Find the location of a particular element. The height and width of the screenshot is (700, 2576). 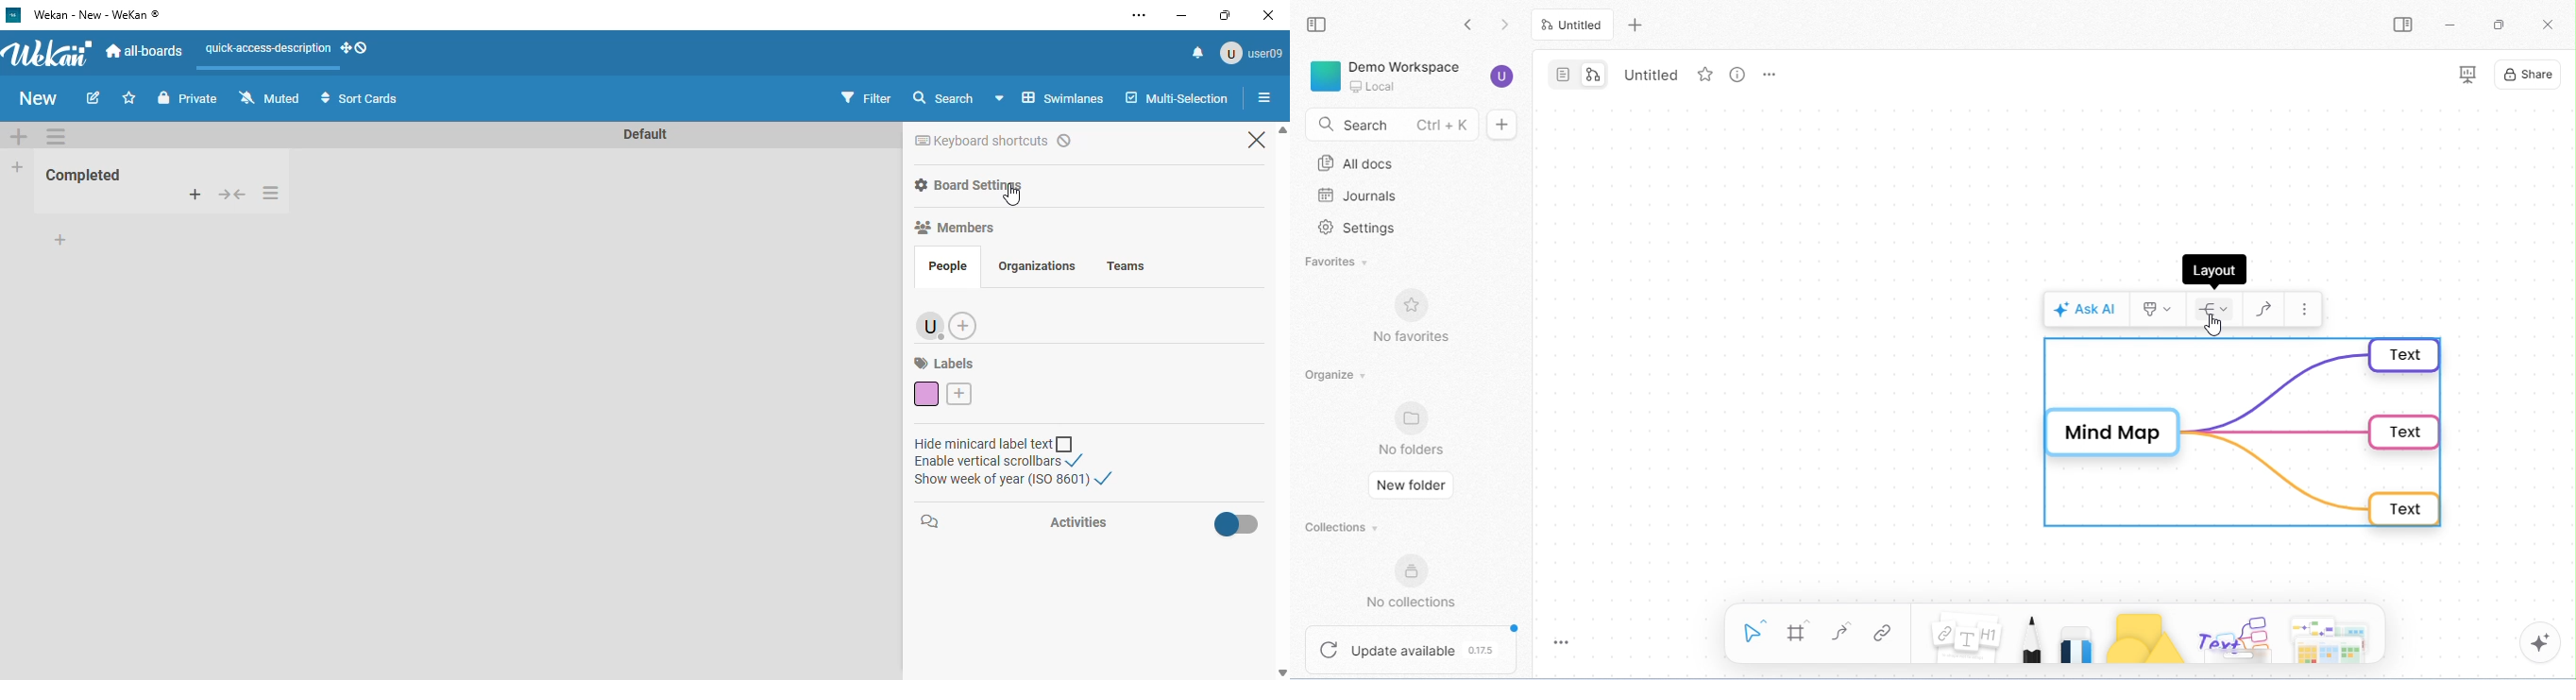

list actions is located at coordinates (1266, 98).